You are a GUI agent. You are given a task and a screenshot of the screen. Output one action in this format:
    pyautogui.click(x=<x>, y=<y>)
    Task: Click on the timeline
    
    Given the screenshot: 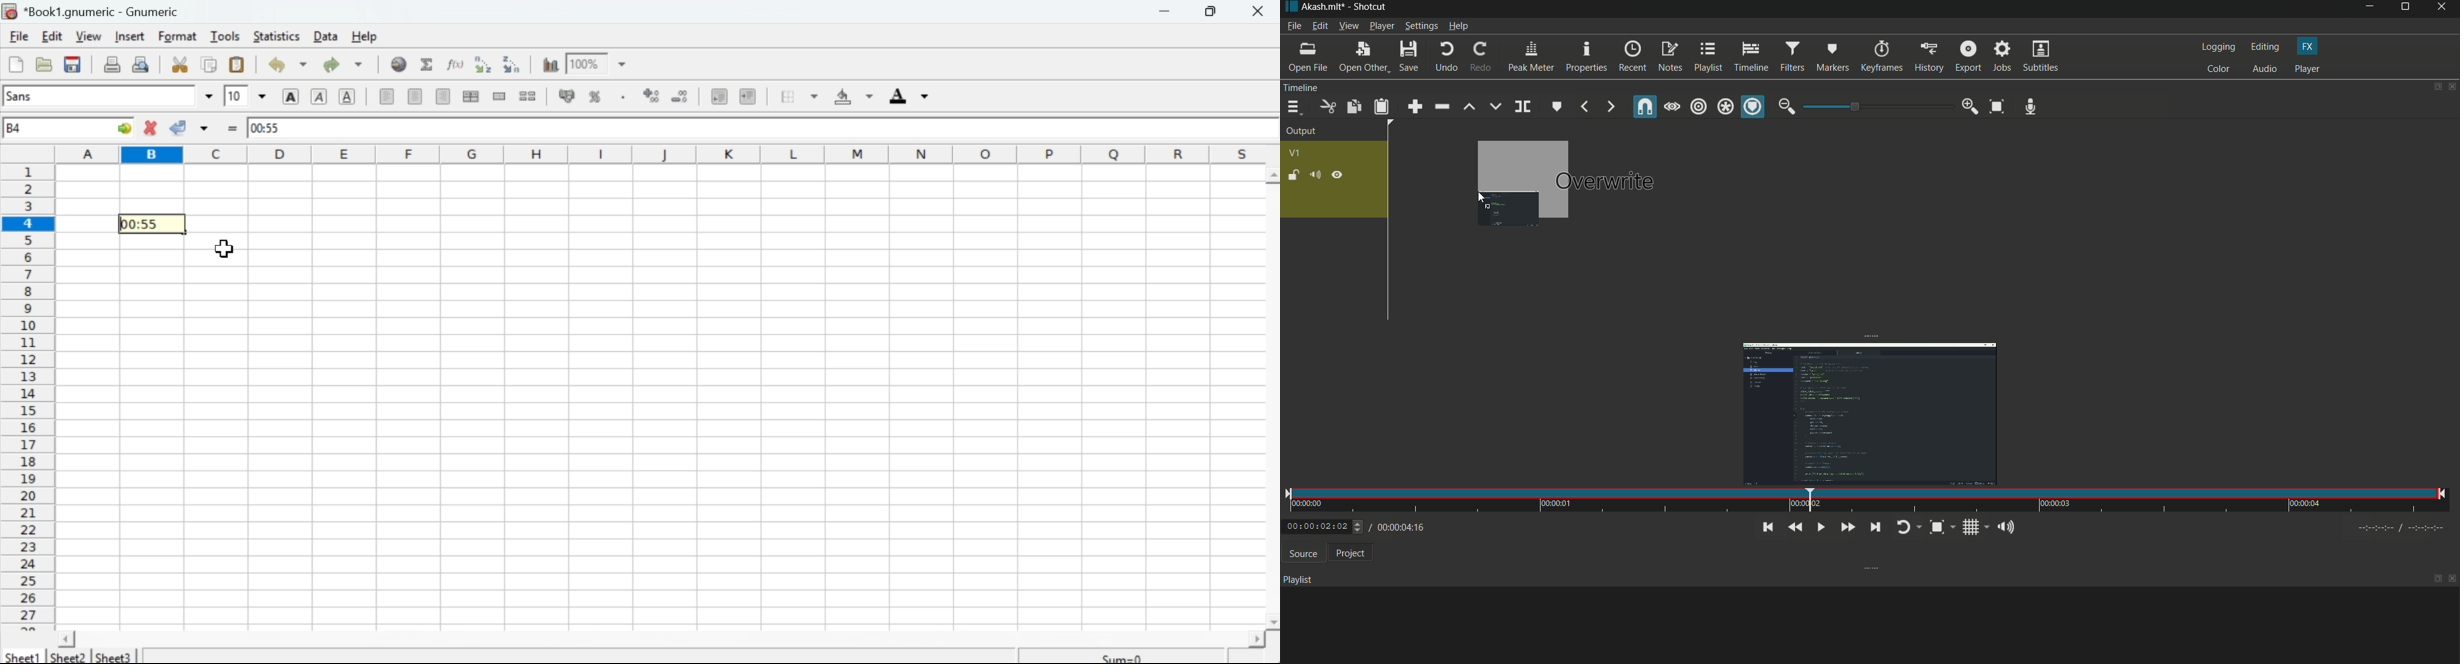 What is the action you would take?
    pyautogui.click(x=1751, y=55)
    